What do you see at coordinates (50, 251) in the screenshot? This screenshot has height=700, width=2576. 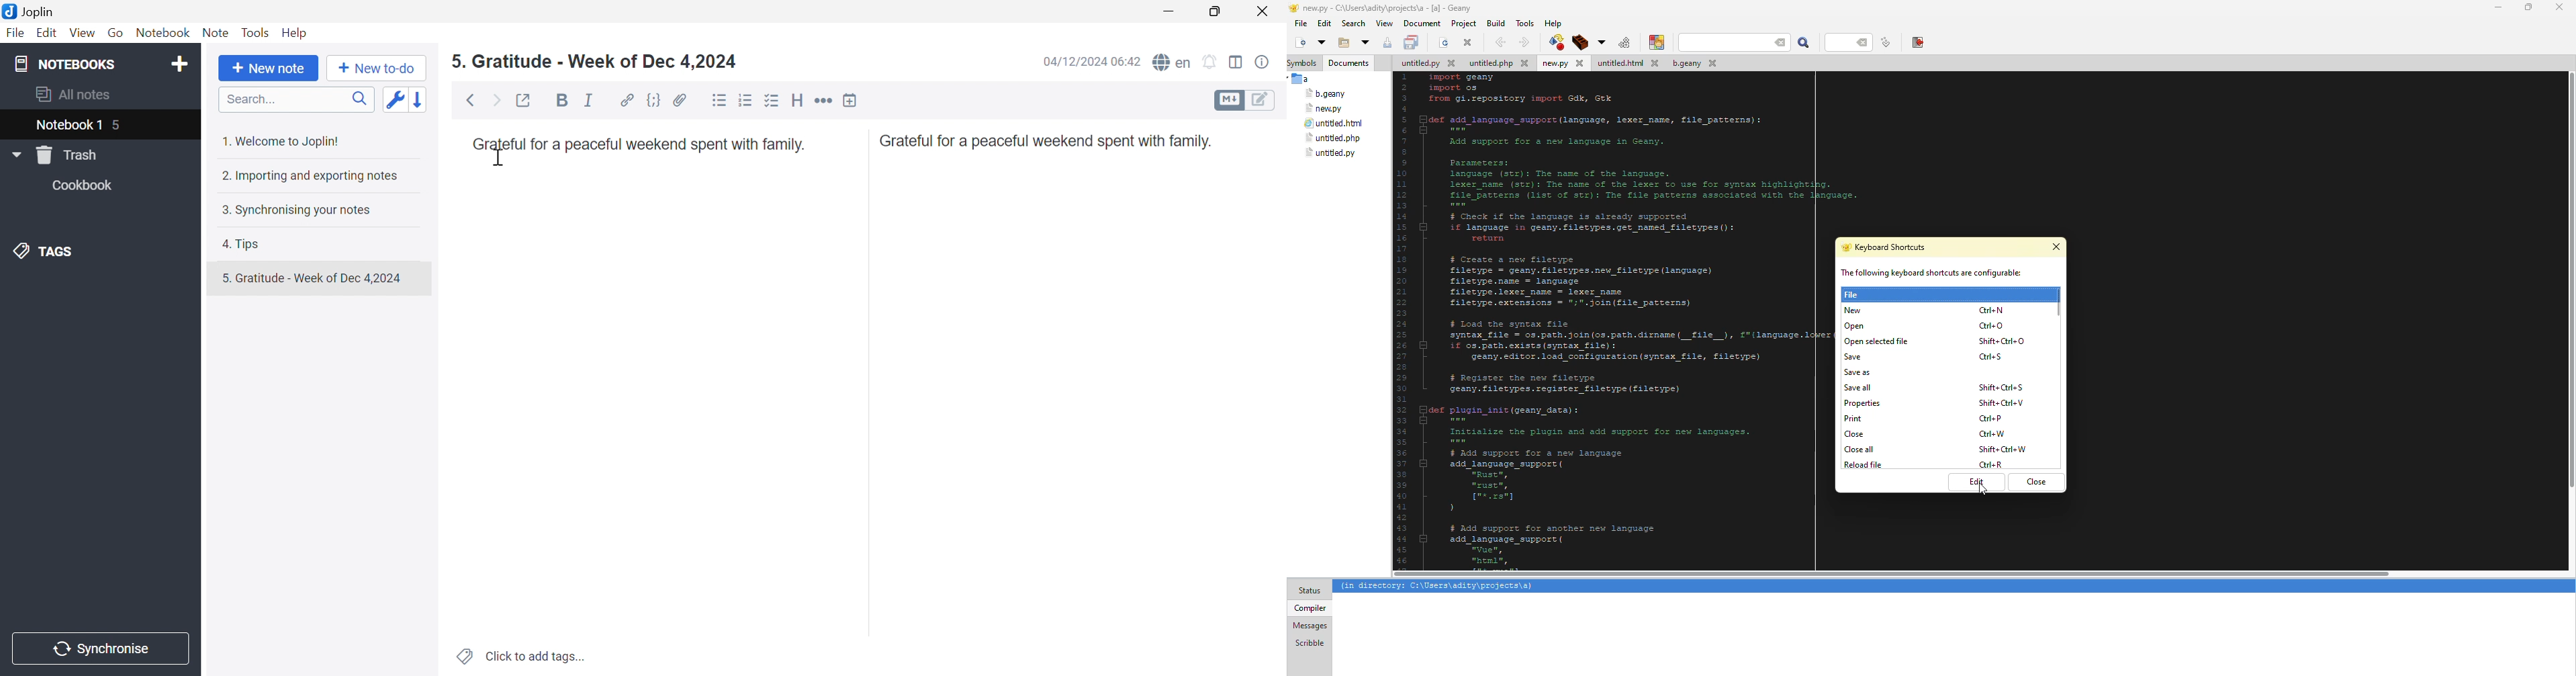 I see `TAGS` at bounding box center [50, 251].